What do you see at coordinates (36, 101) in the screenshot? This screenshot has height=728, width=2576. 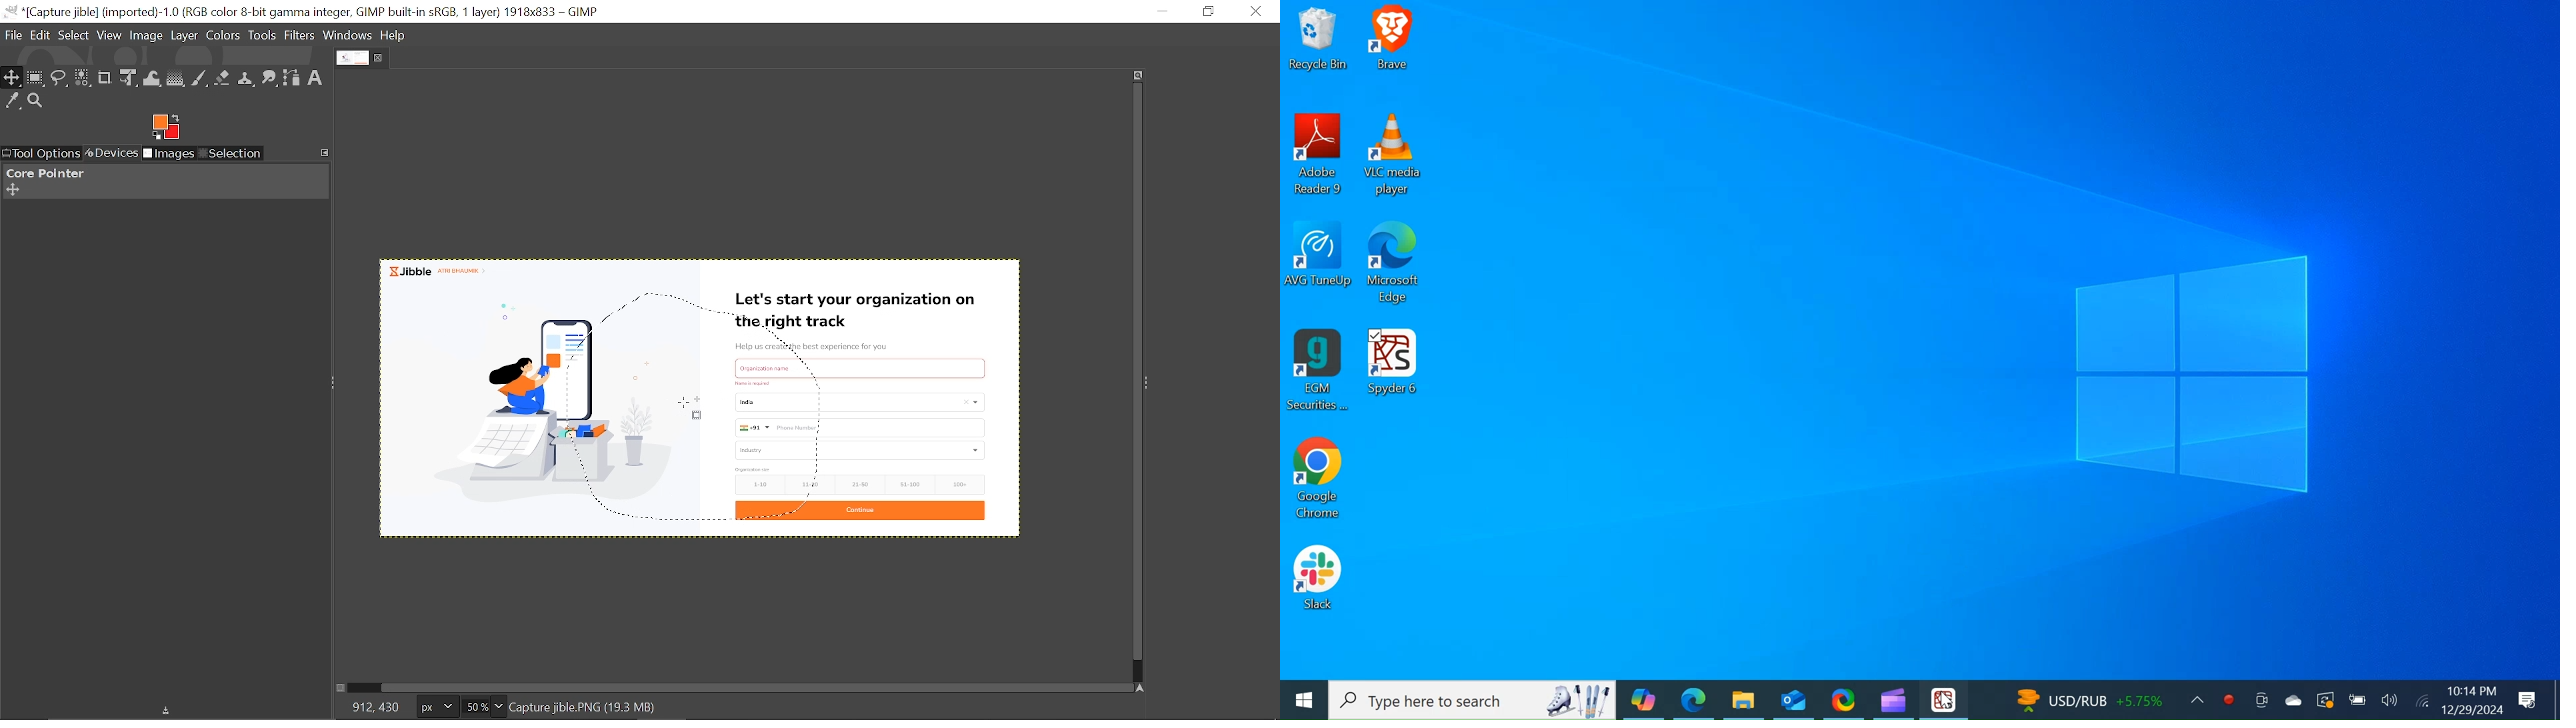 I see `Zoom tool` at bounding box center [36, 101].